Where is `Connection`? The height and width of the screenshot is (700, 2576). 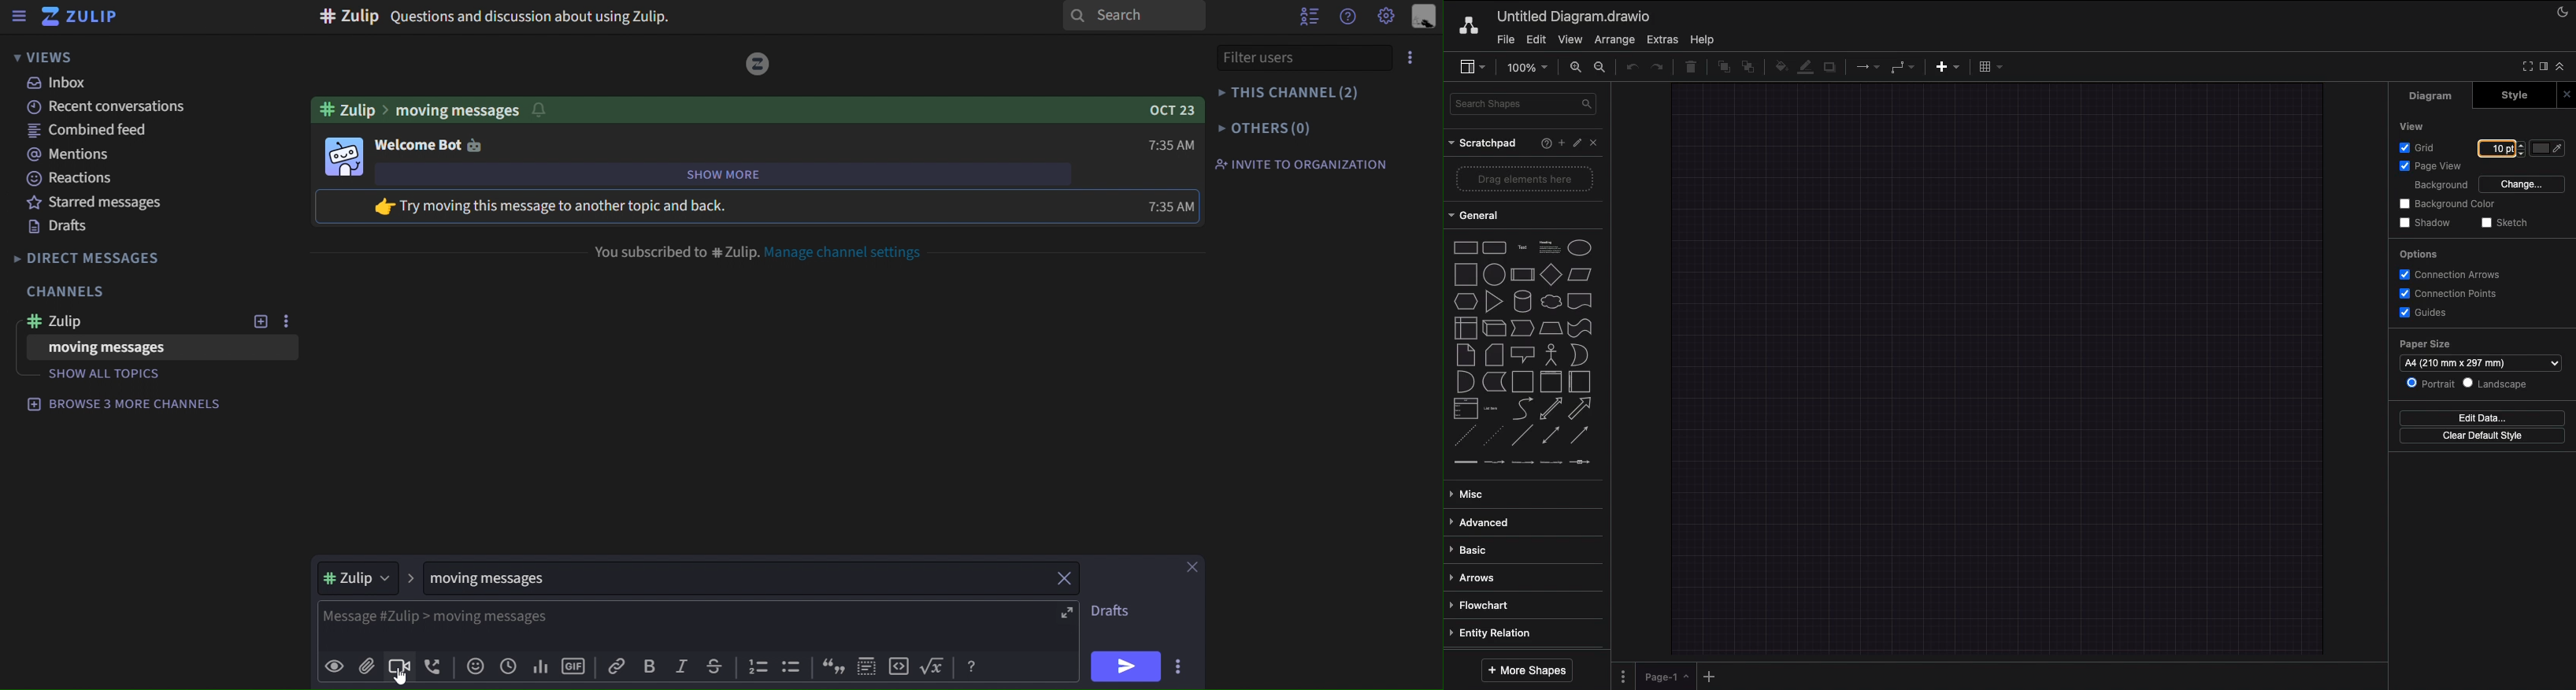 Connection is located at coordinates (1867, 67).